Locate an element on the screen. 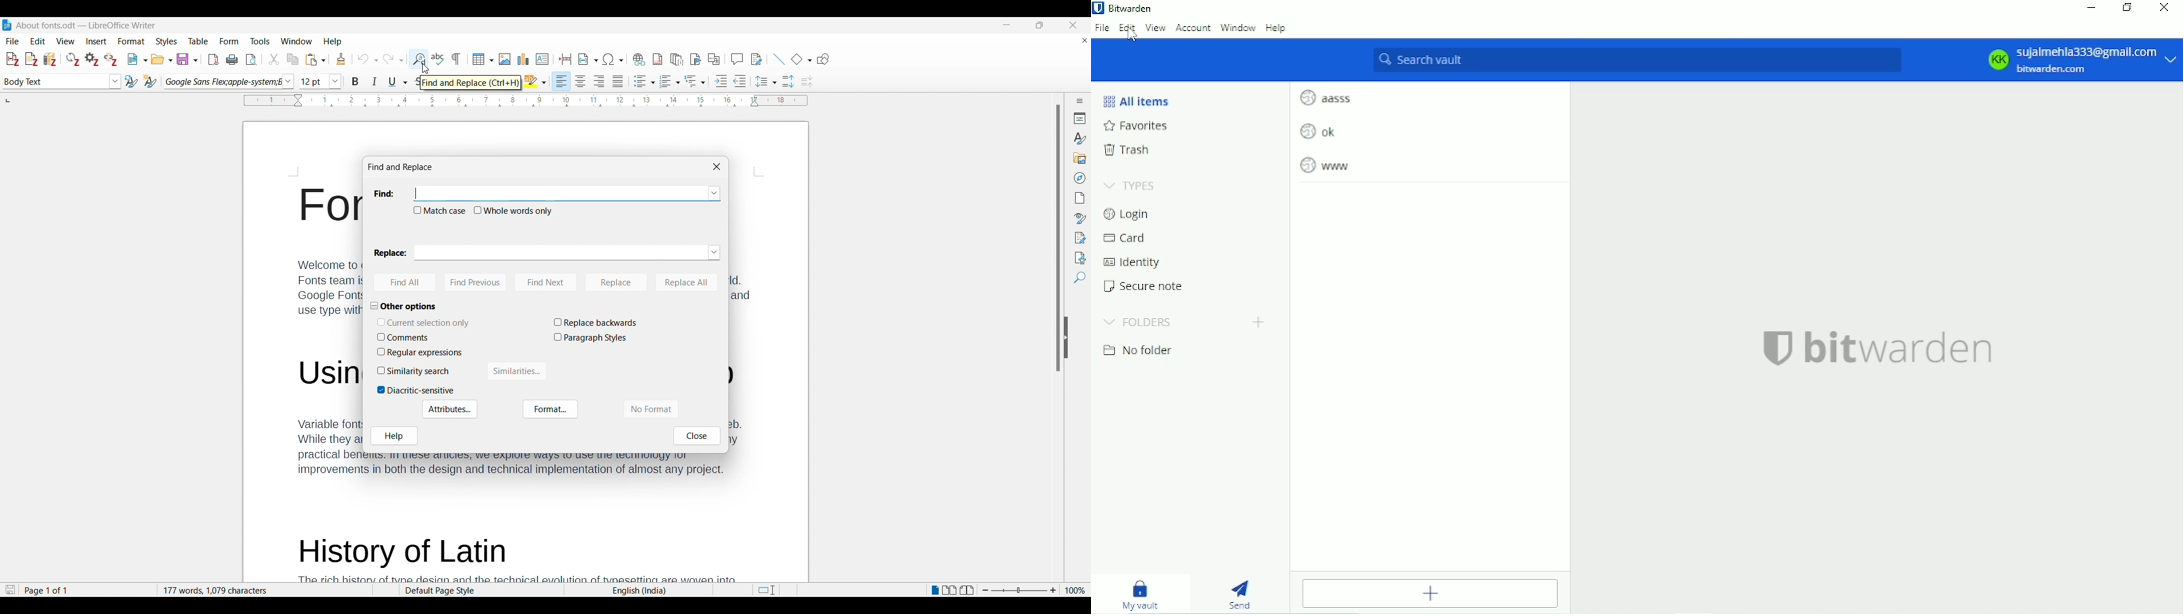  Attributes is located at coordinates (450, 409).